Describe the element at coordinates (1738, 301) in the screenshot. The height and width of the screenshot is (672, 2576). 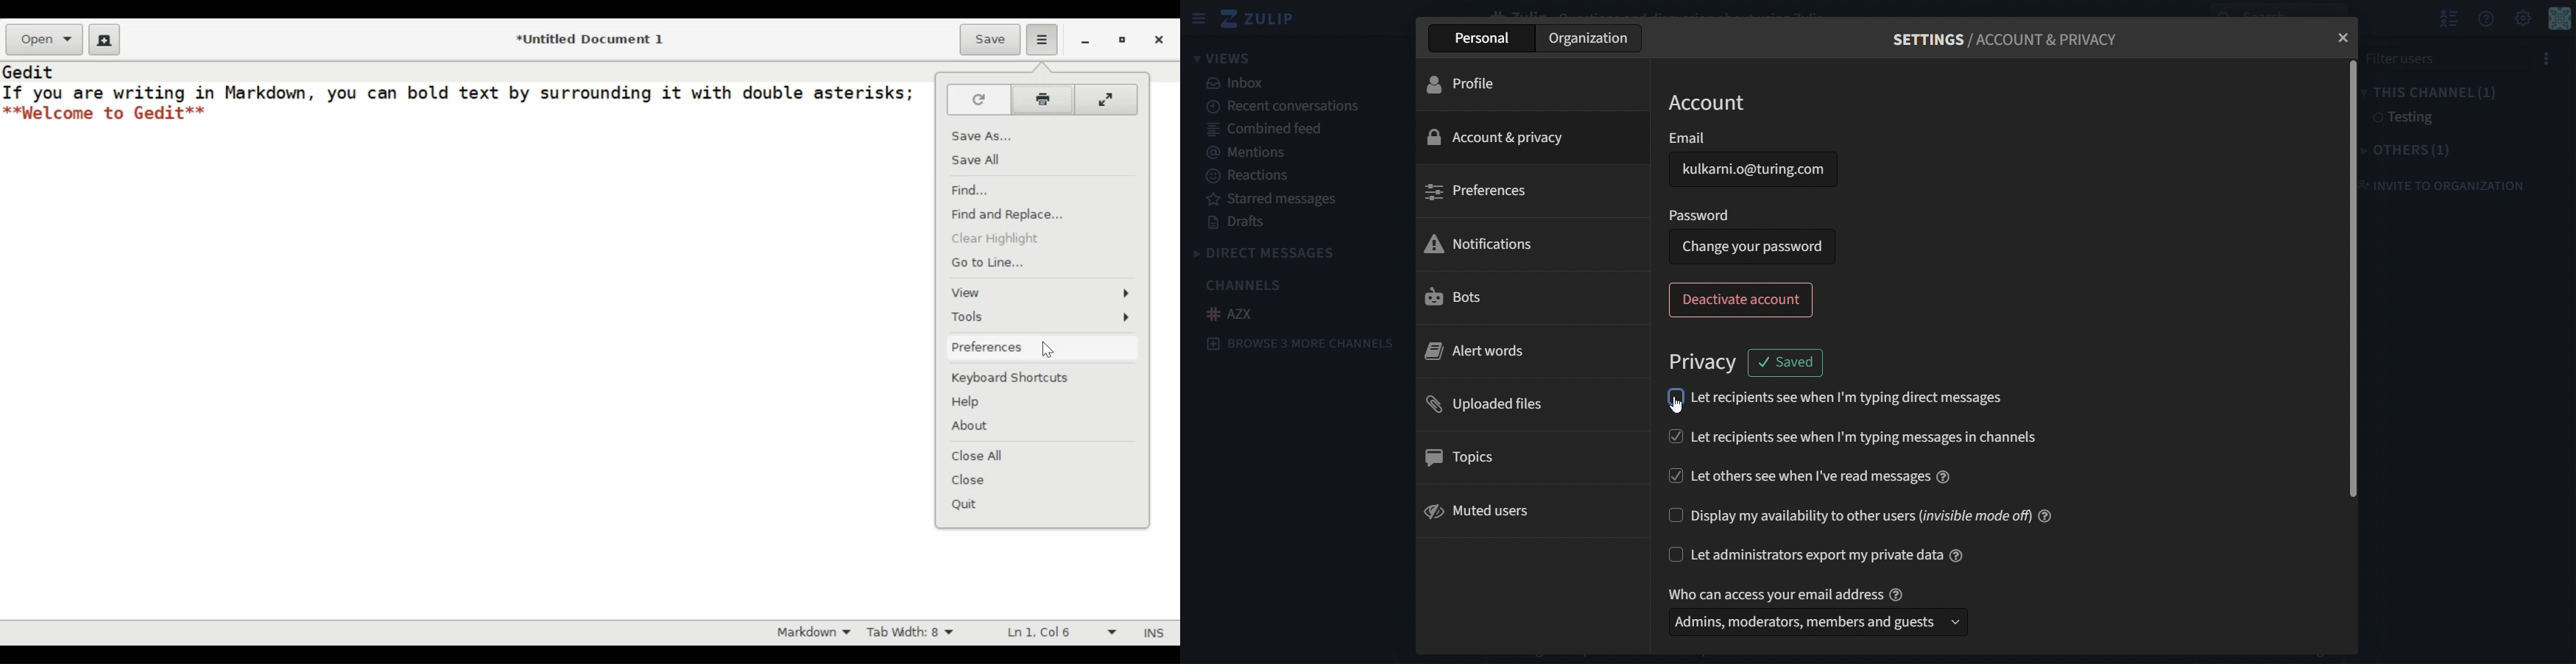
I see `deactivate account` at that location.